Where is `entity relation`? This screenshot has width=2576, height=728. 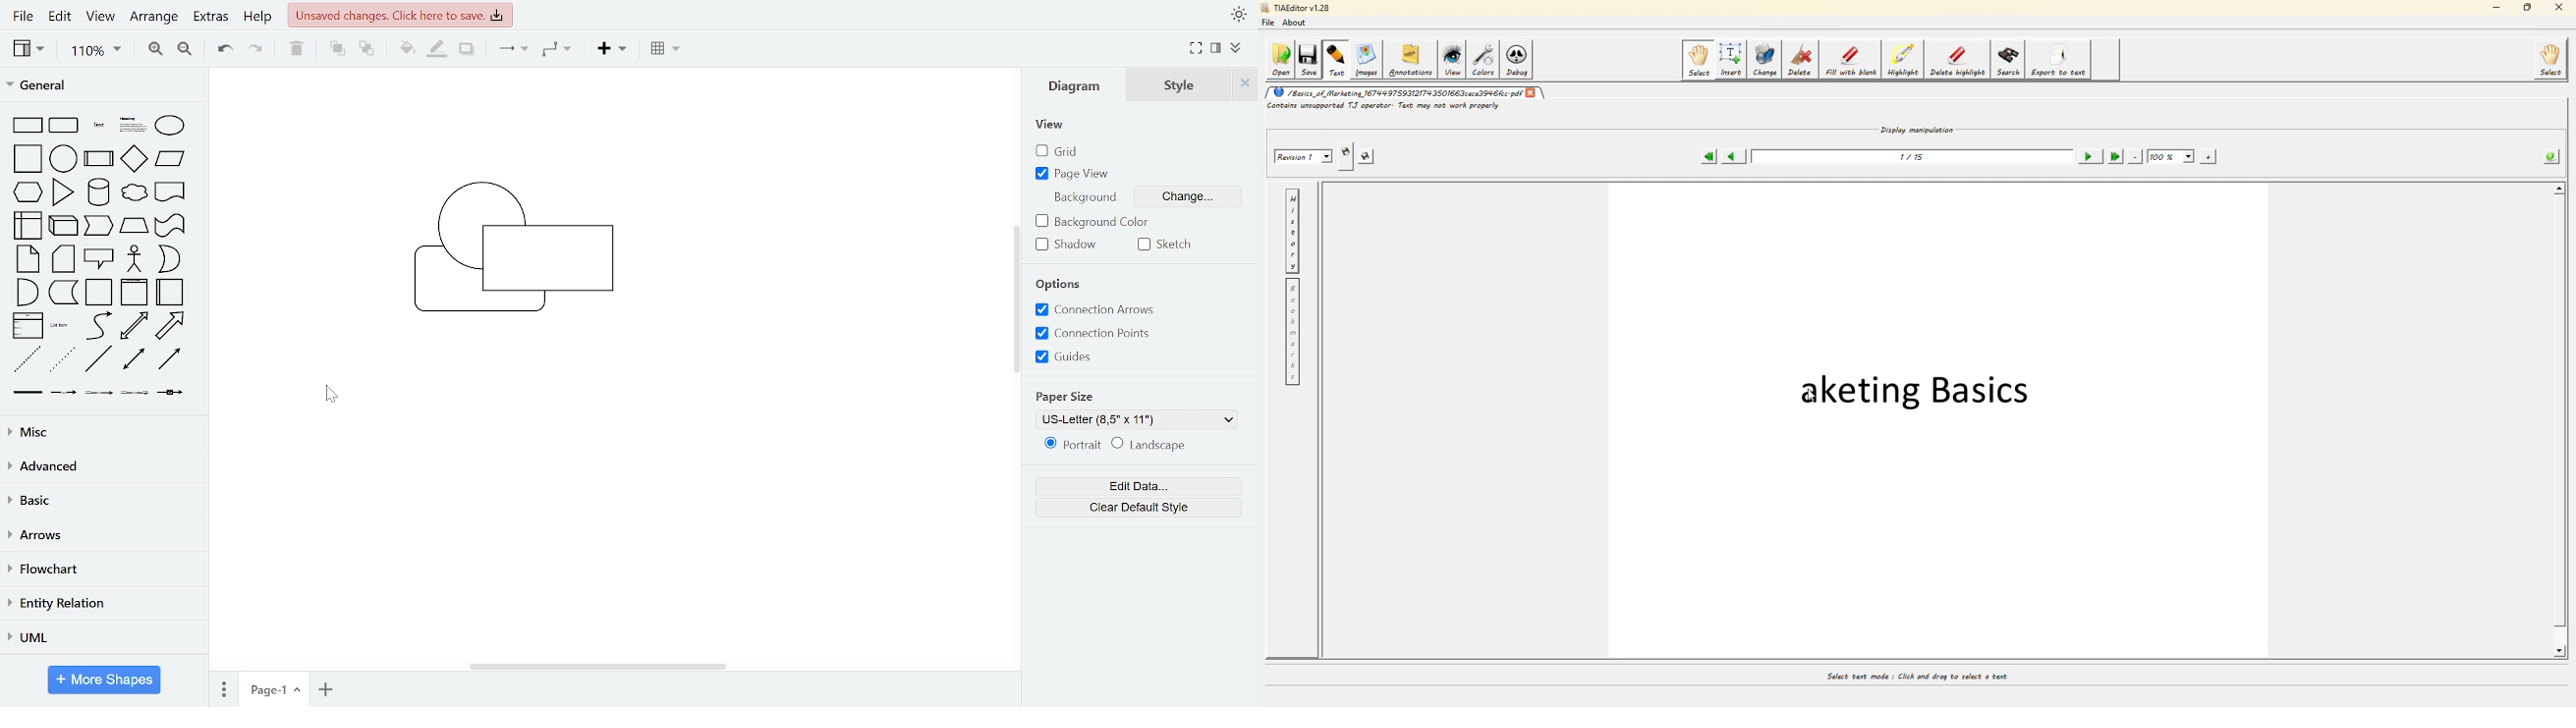 entity relation is located at coordinates (103, 602).